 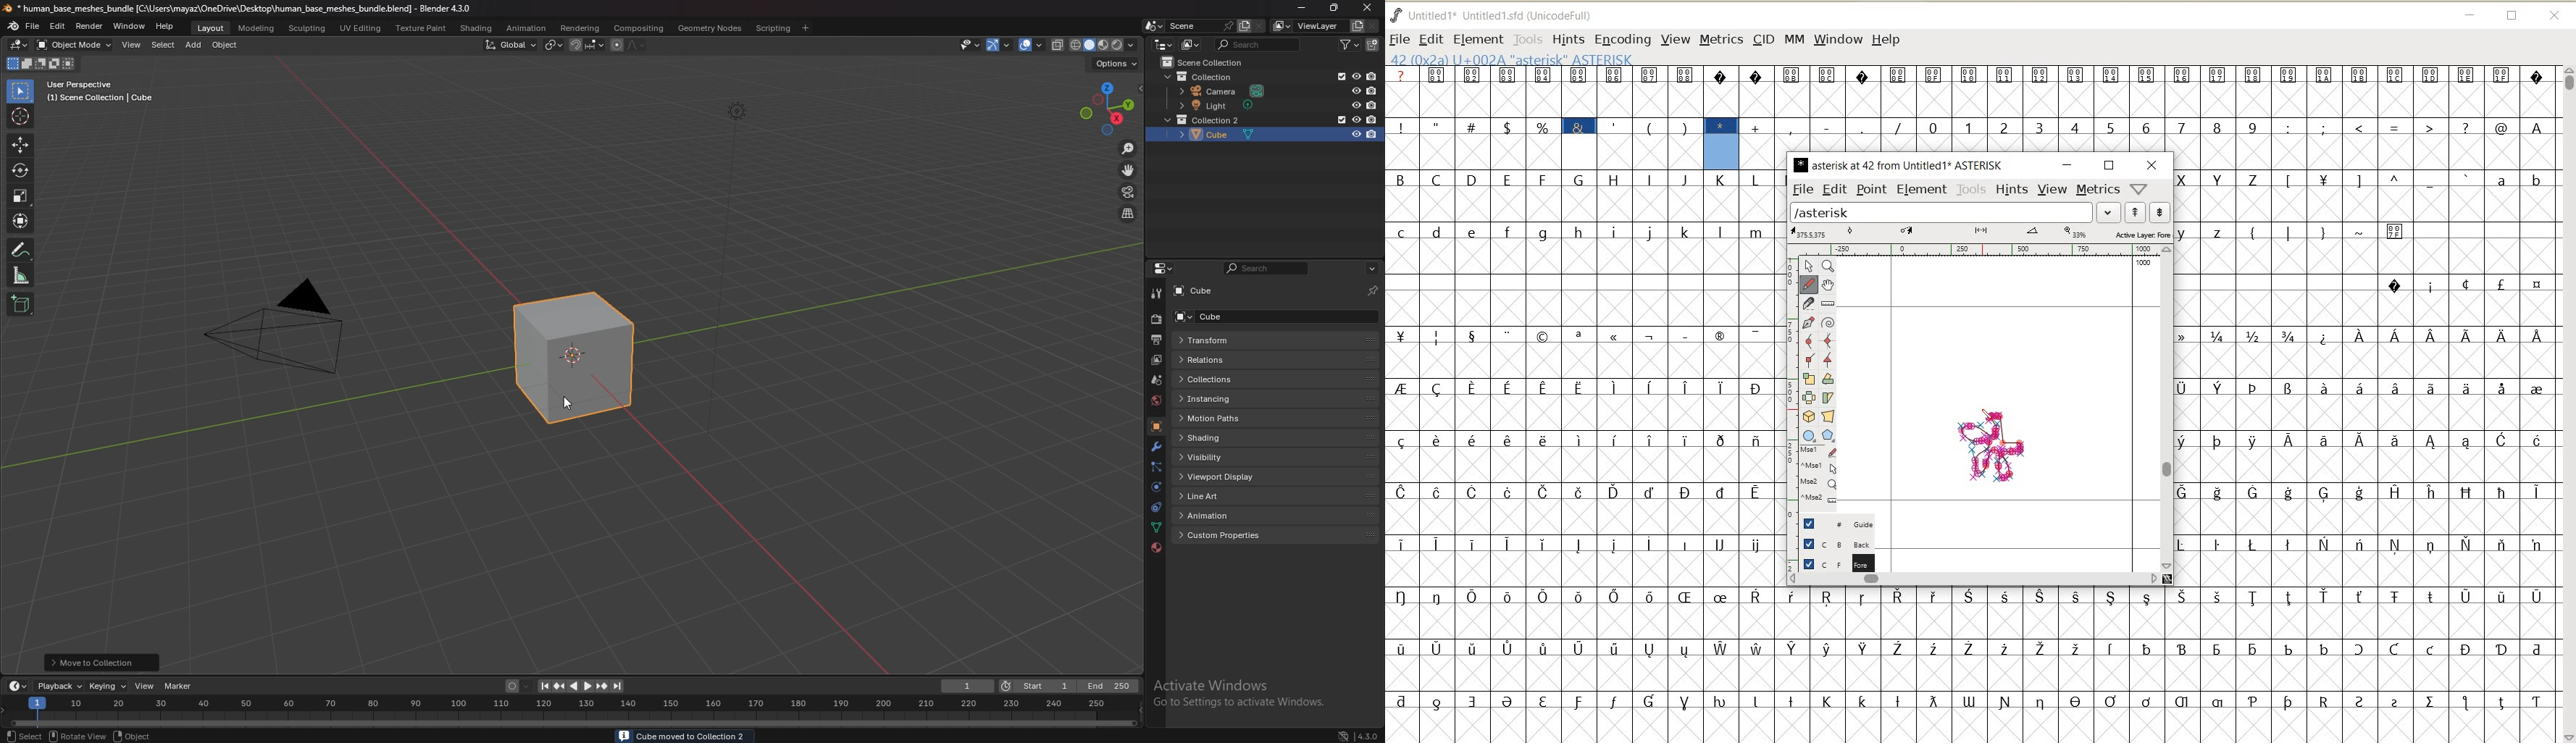 I want to click on transform pivot point, so click(x=554, y=45).